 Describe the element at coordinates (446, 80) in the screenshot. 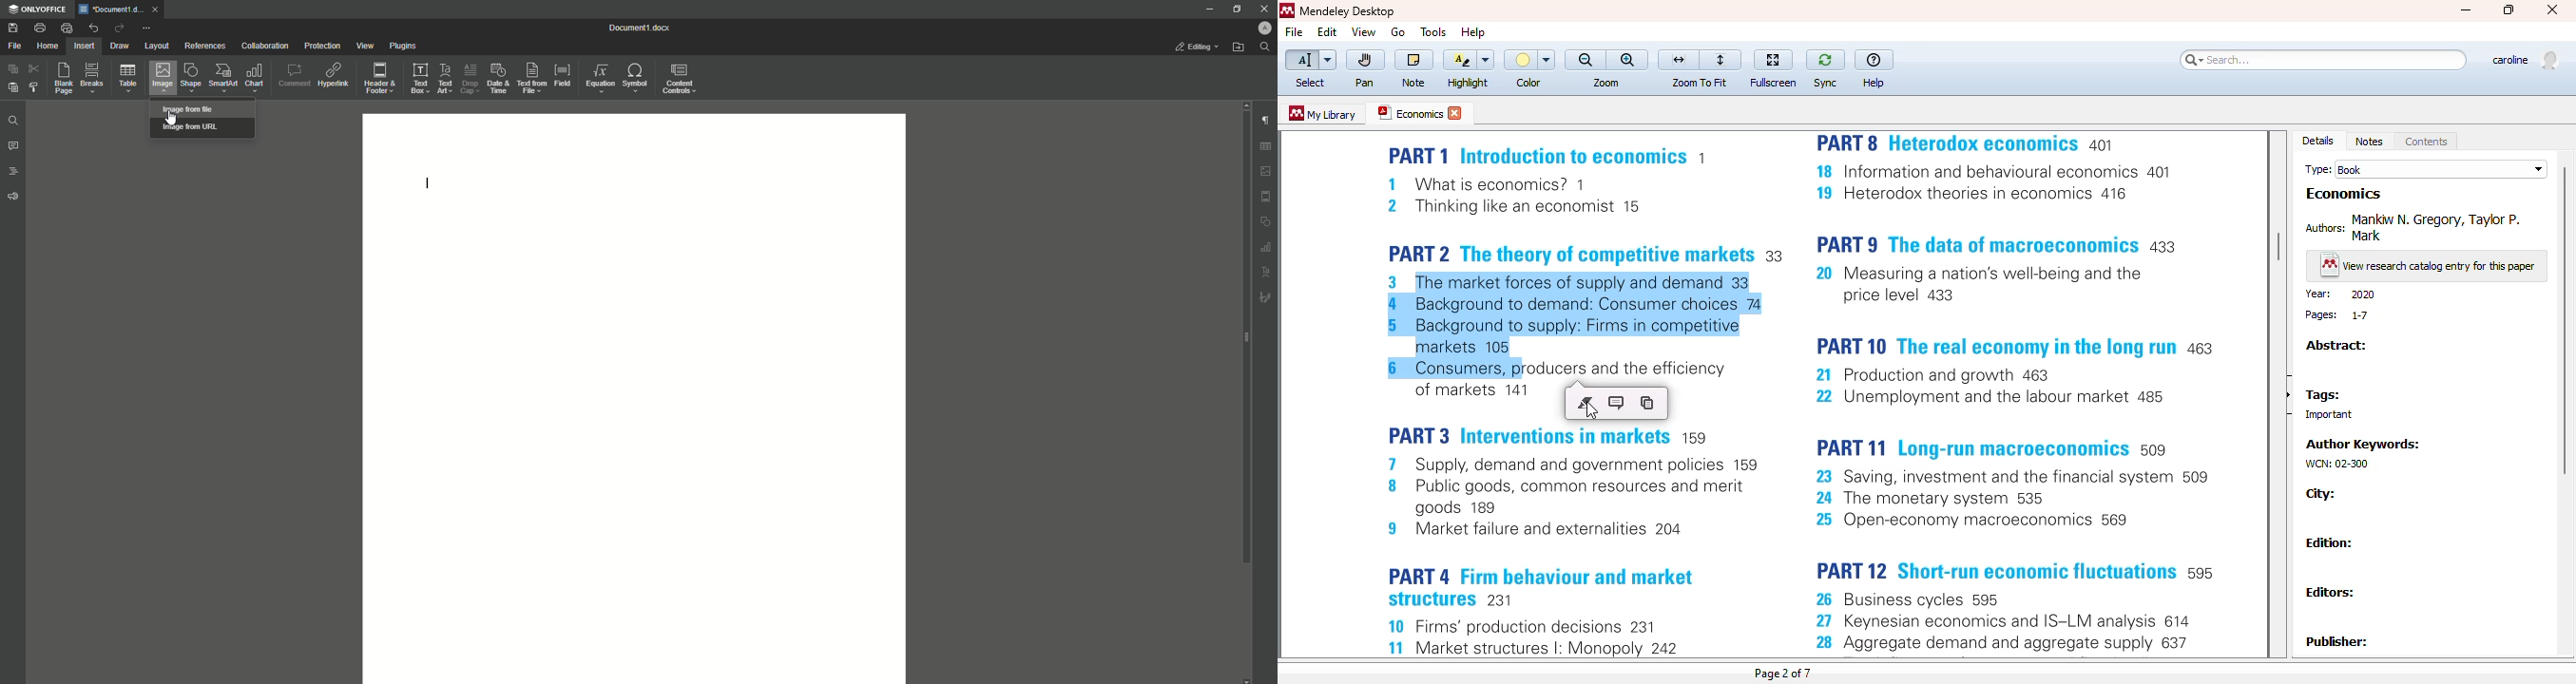

I see `Text Art` at that location.